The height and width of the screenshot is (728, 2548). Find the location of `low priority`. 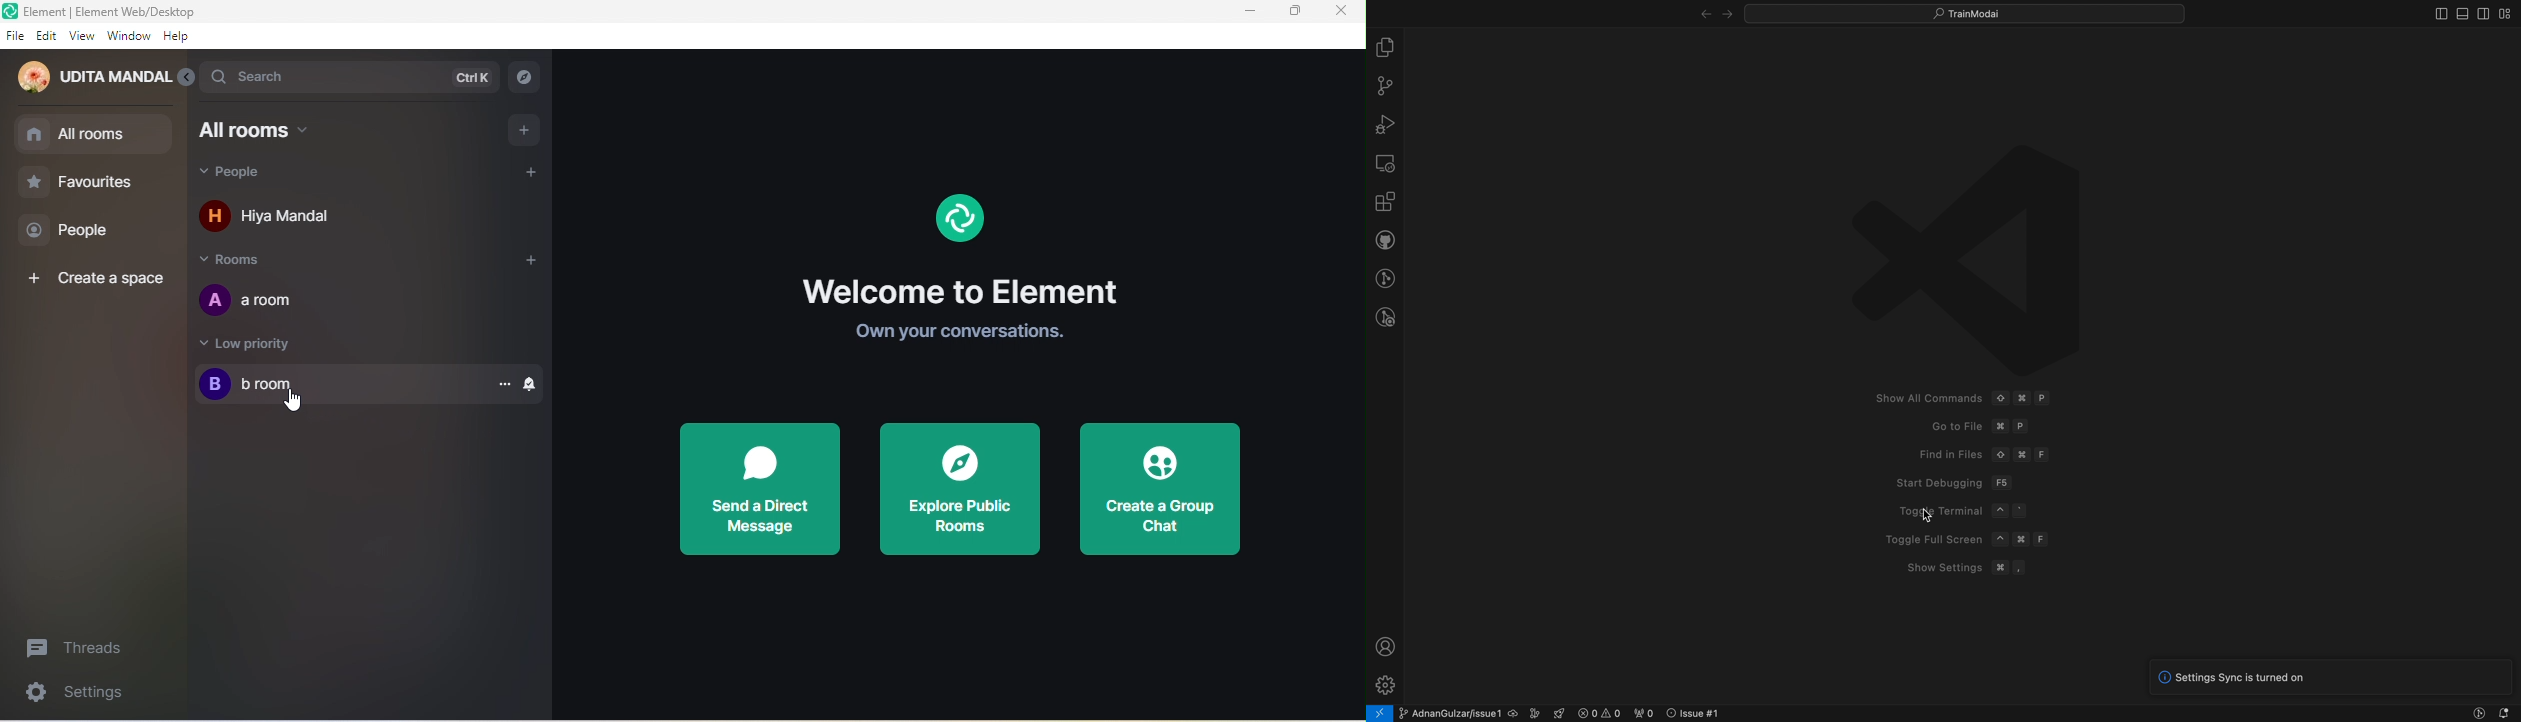

low priority is located at coordinates (274, 344).